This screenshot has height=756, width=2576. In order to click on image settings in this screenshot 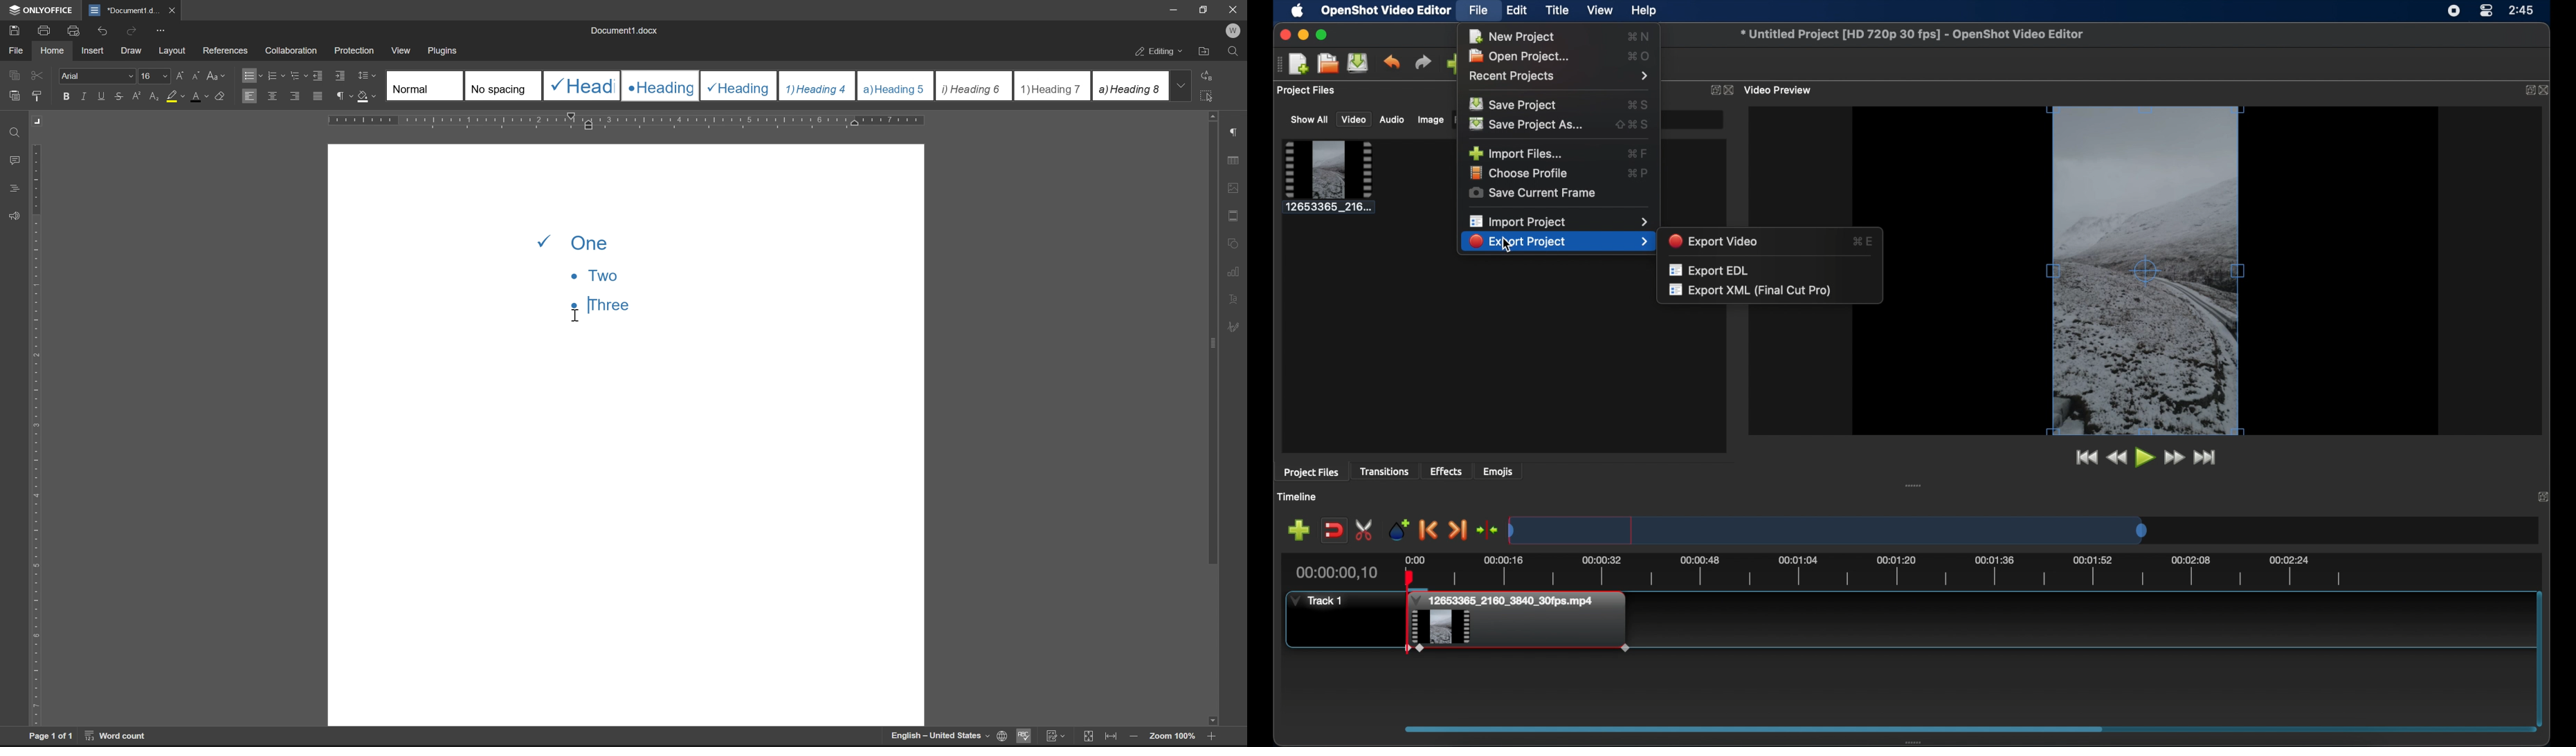, I will do `click(1233, 185)`.